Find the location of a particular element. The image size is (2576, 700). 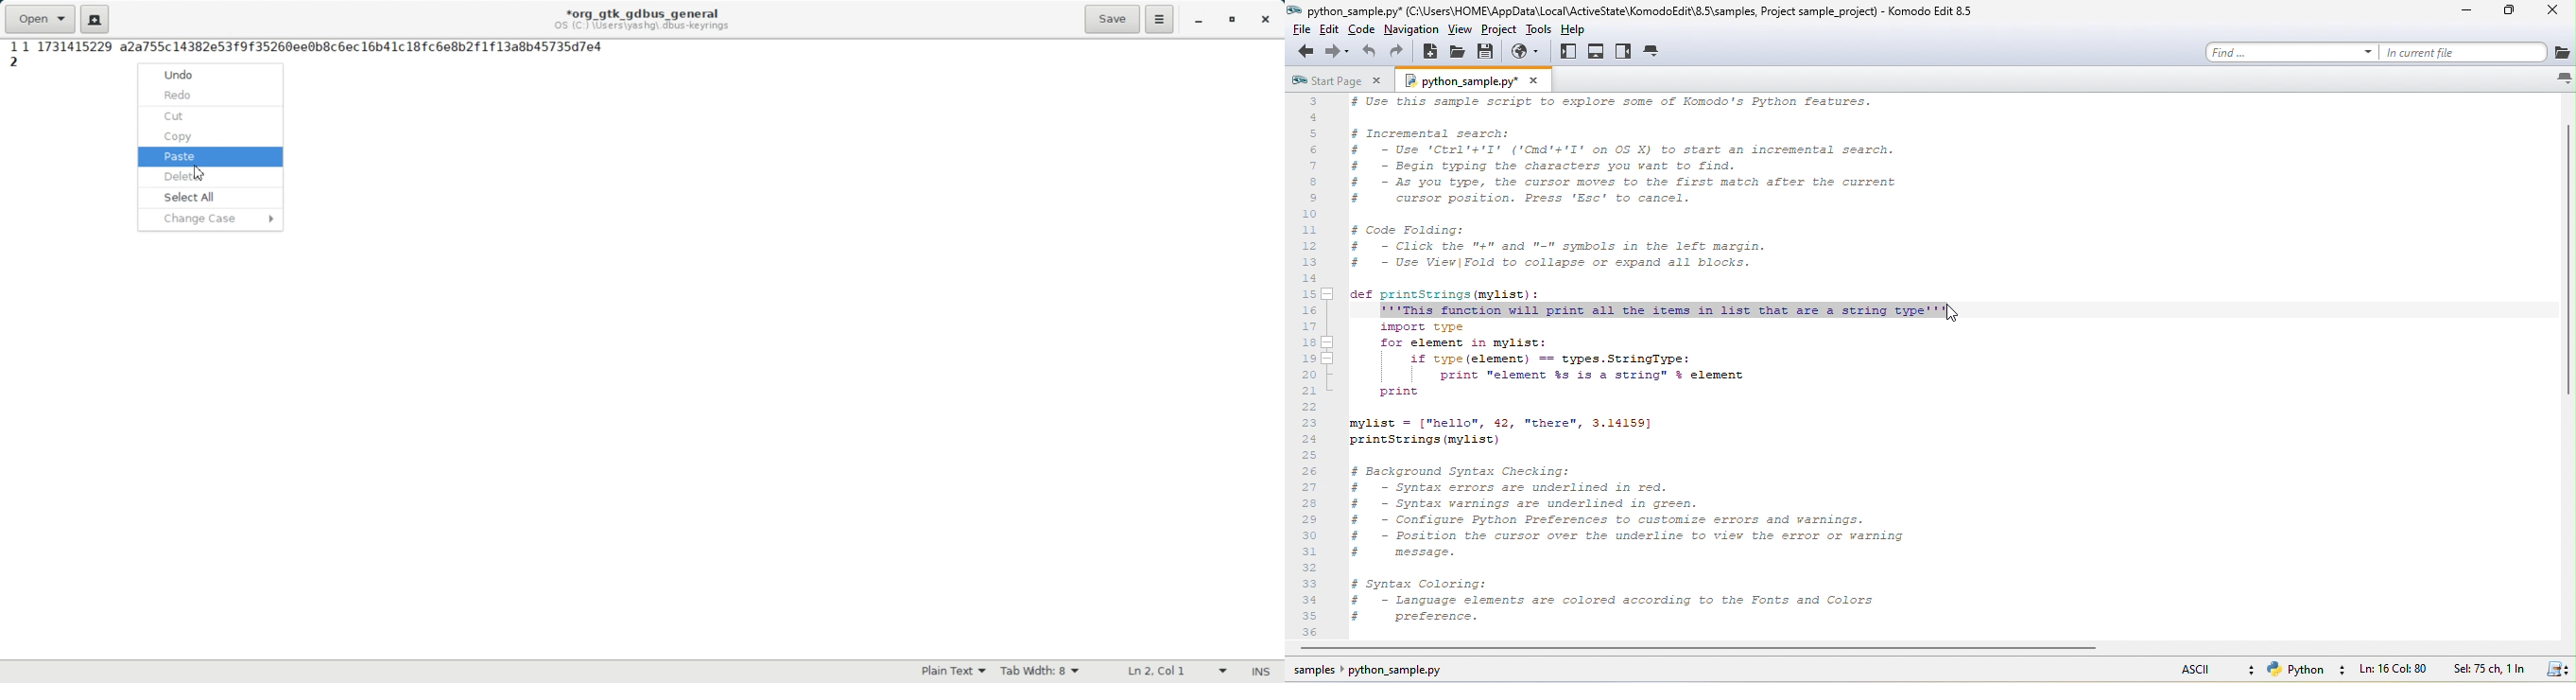

icon is located at coordinates (2561, 53).